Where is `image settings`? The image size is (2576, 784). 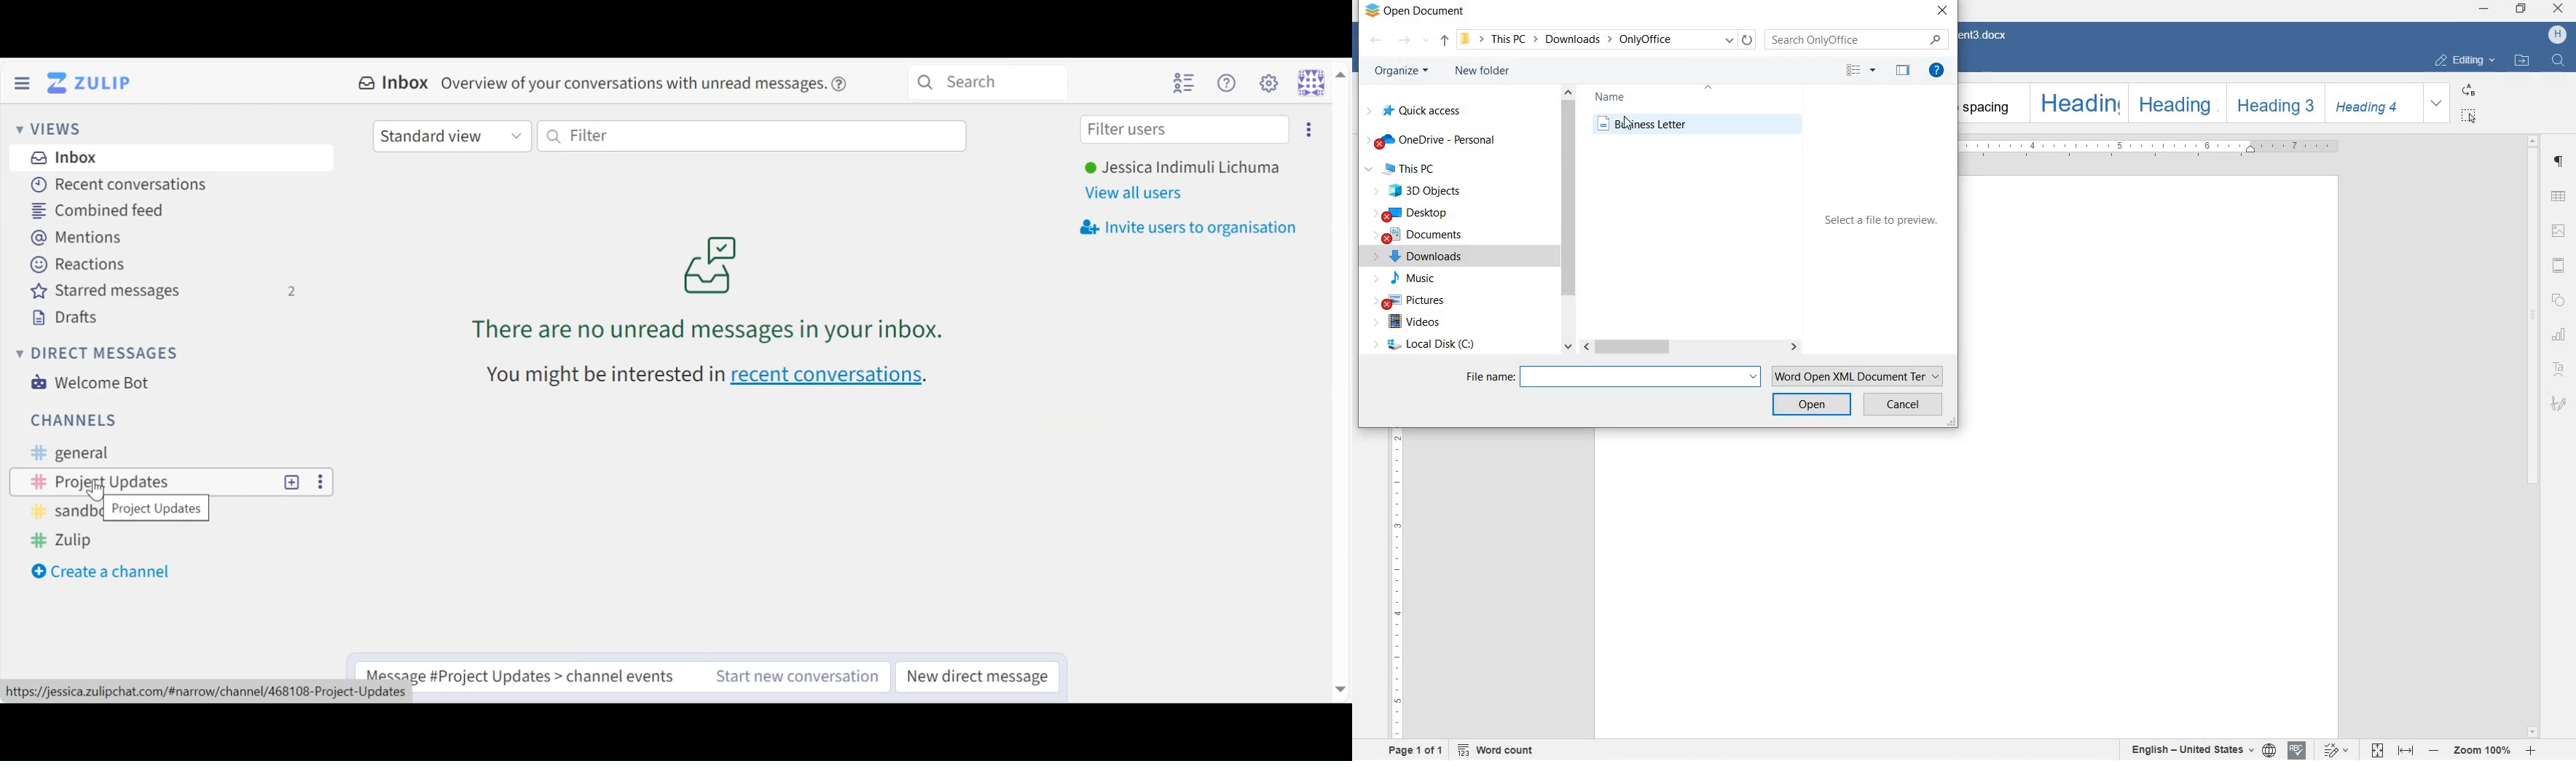 image settings is located at coordinates (2559, 231).